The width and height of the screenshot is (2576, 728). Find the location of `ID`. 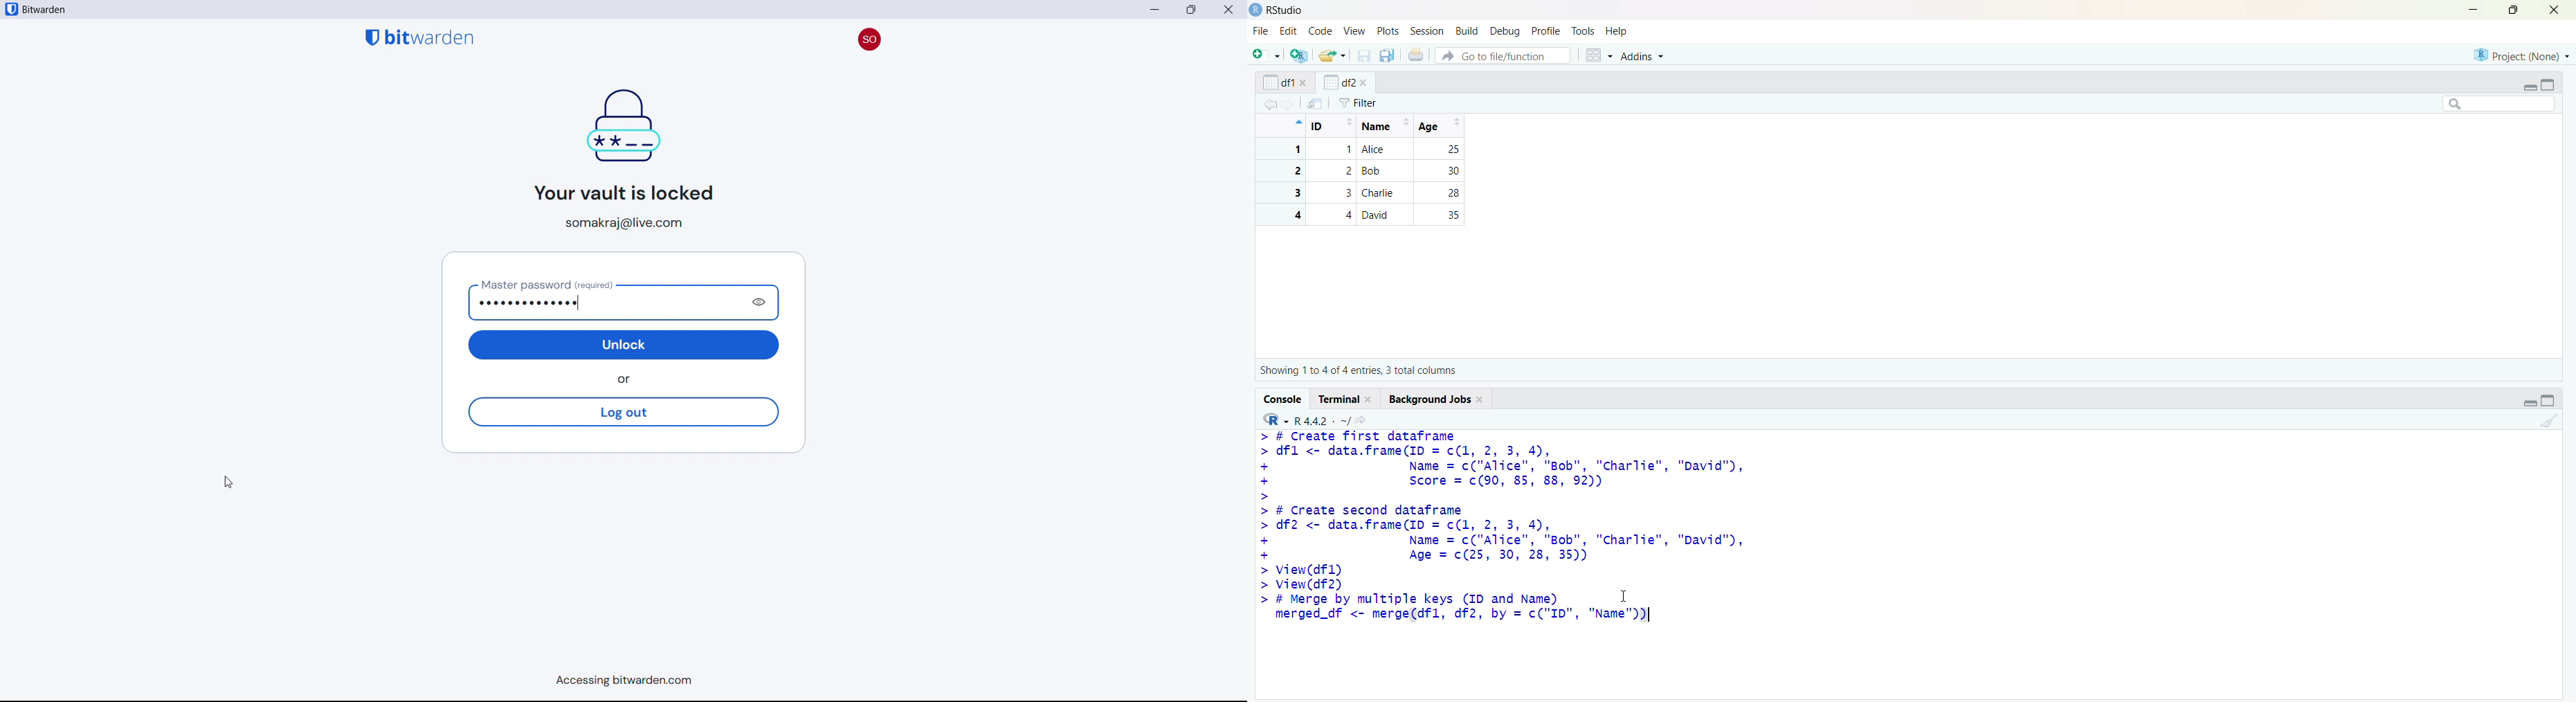

ID is located at coordinates (1332, 126).